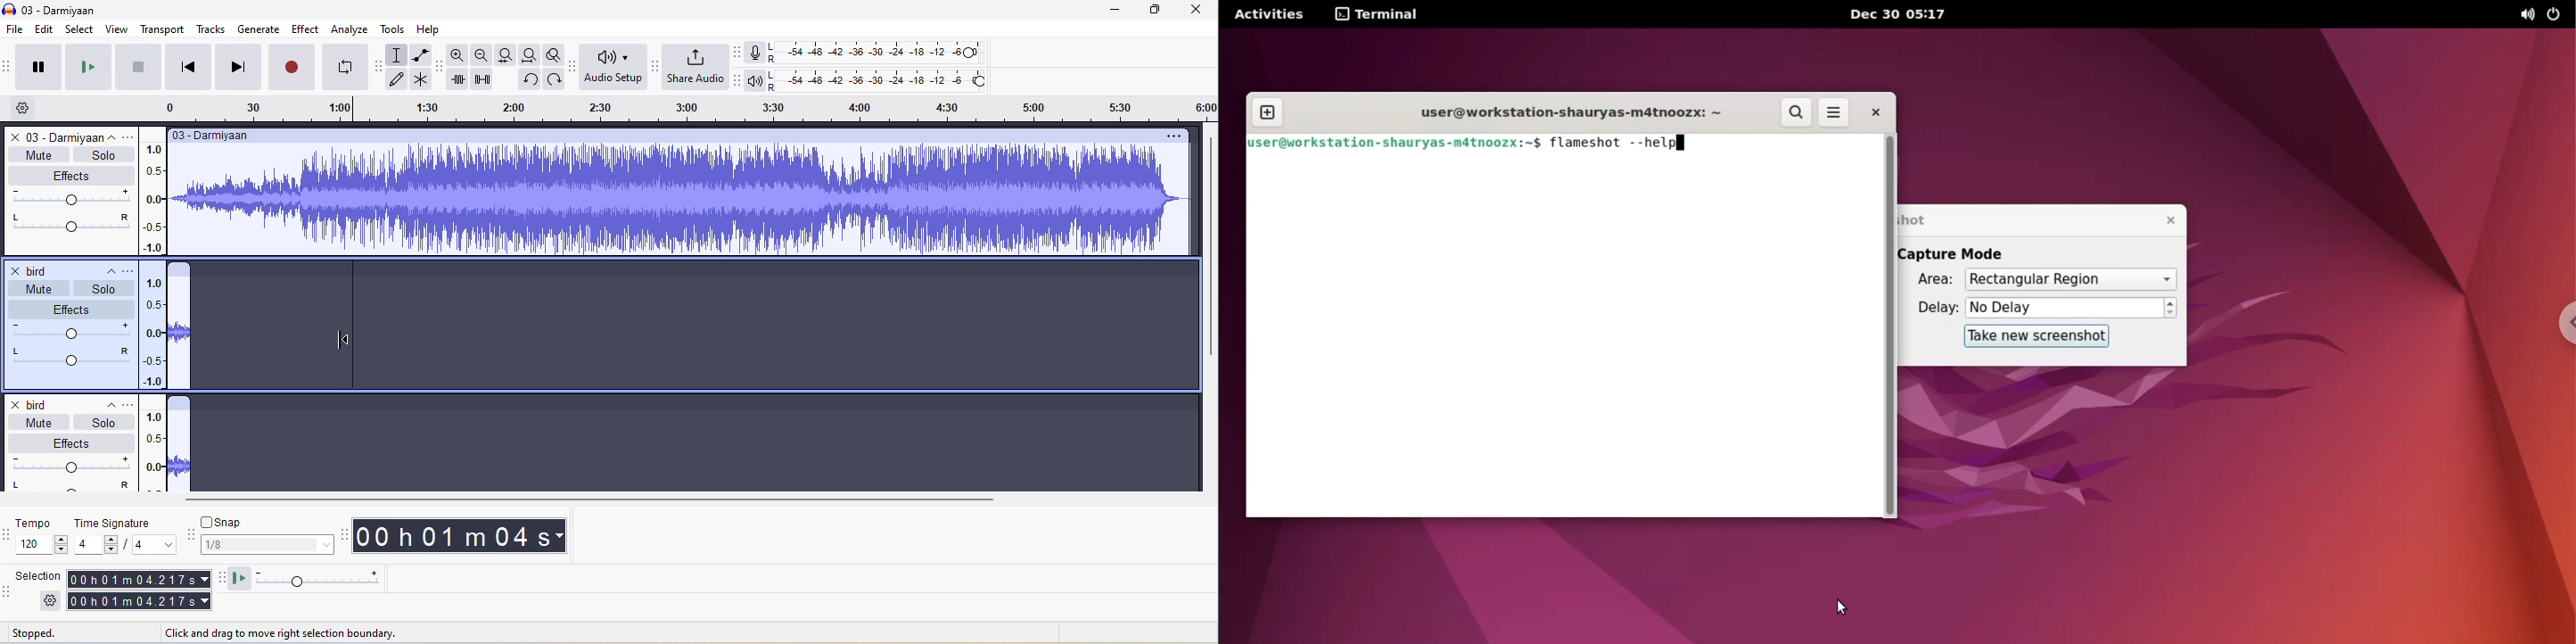 Image resolution: width=2576 pixels, height=644 pixels. Describe the element at coordinates (42, 578) in the screenshot. I see `selection` at that location.